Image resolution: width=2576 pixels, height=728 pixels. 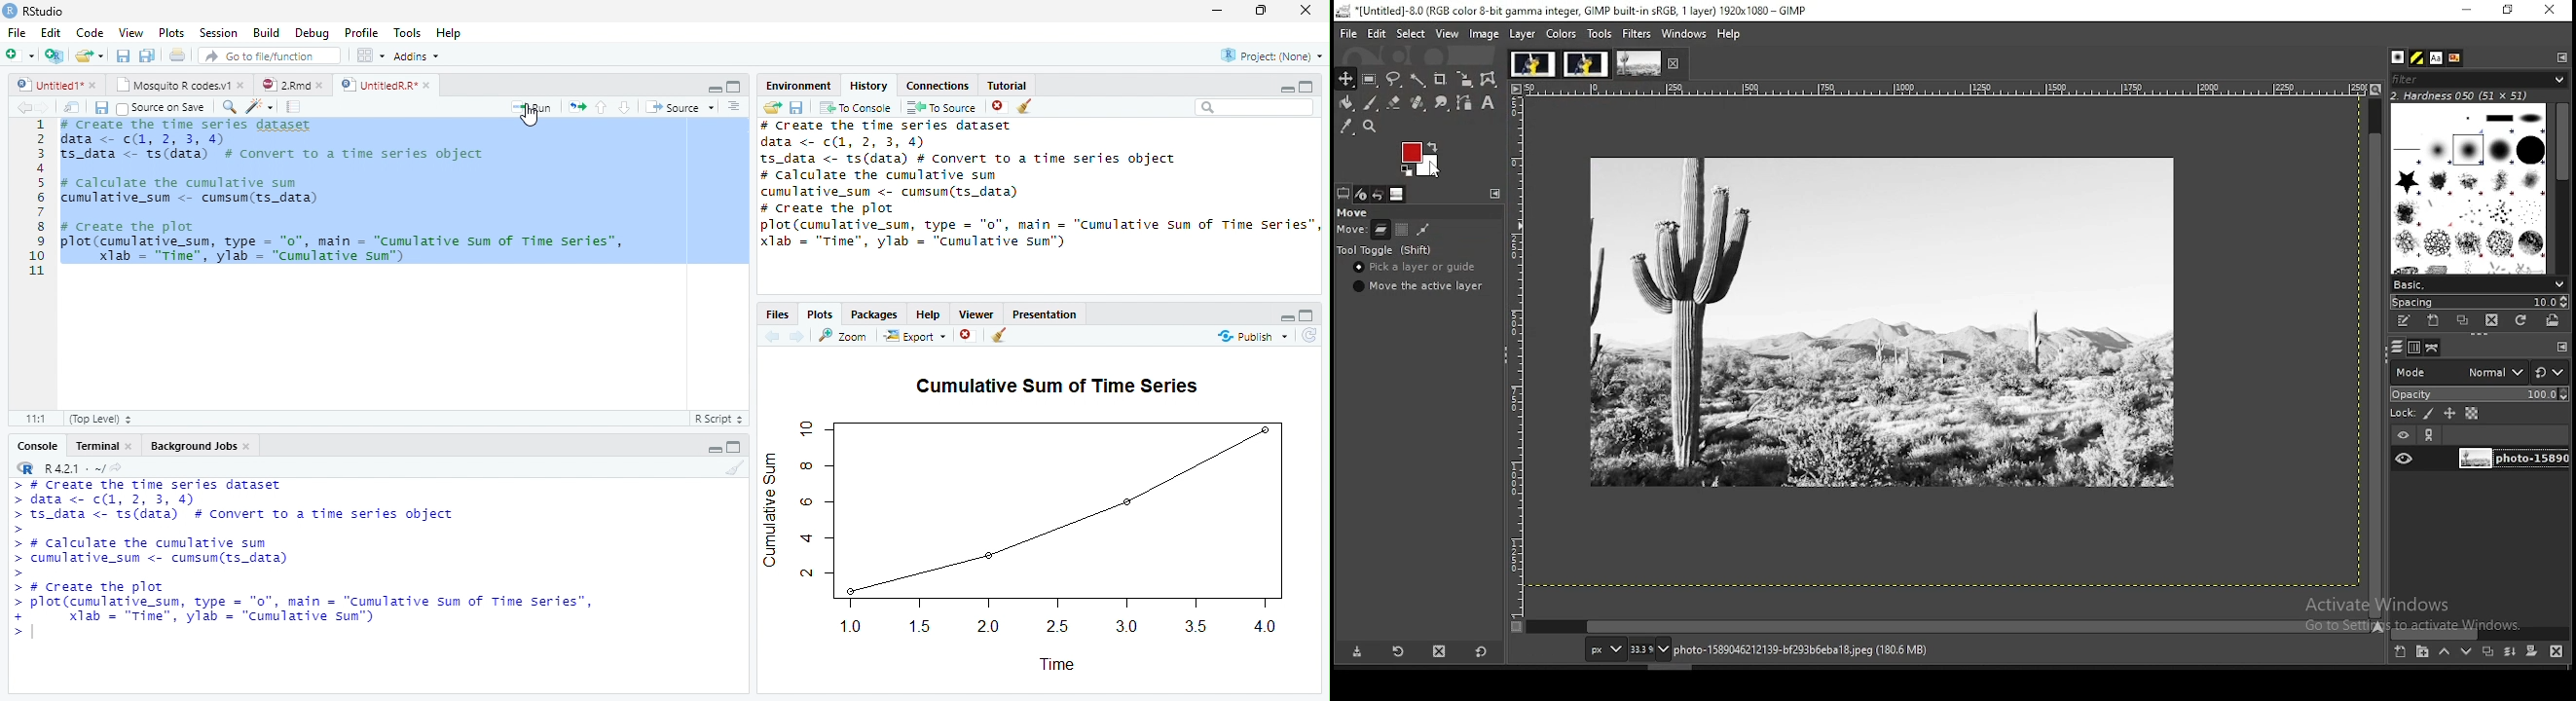 I want to click on Help, so click(x=928, y=315).